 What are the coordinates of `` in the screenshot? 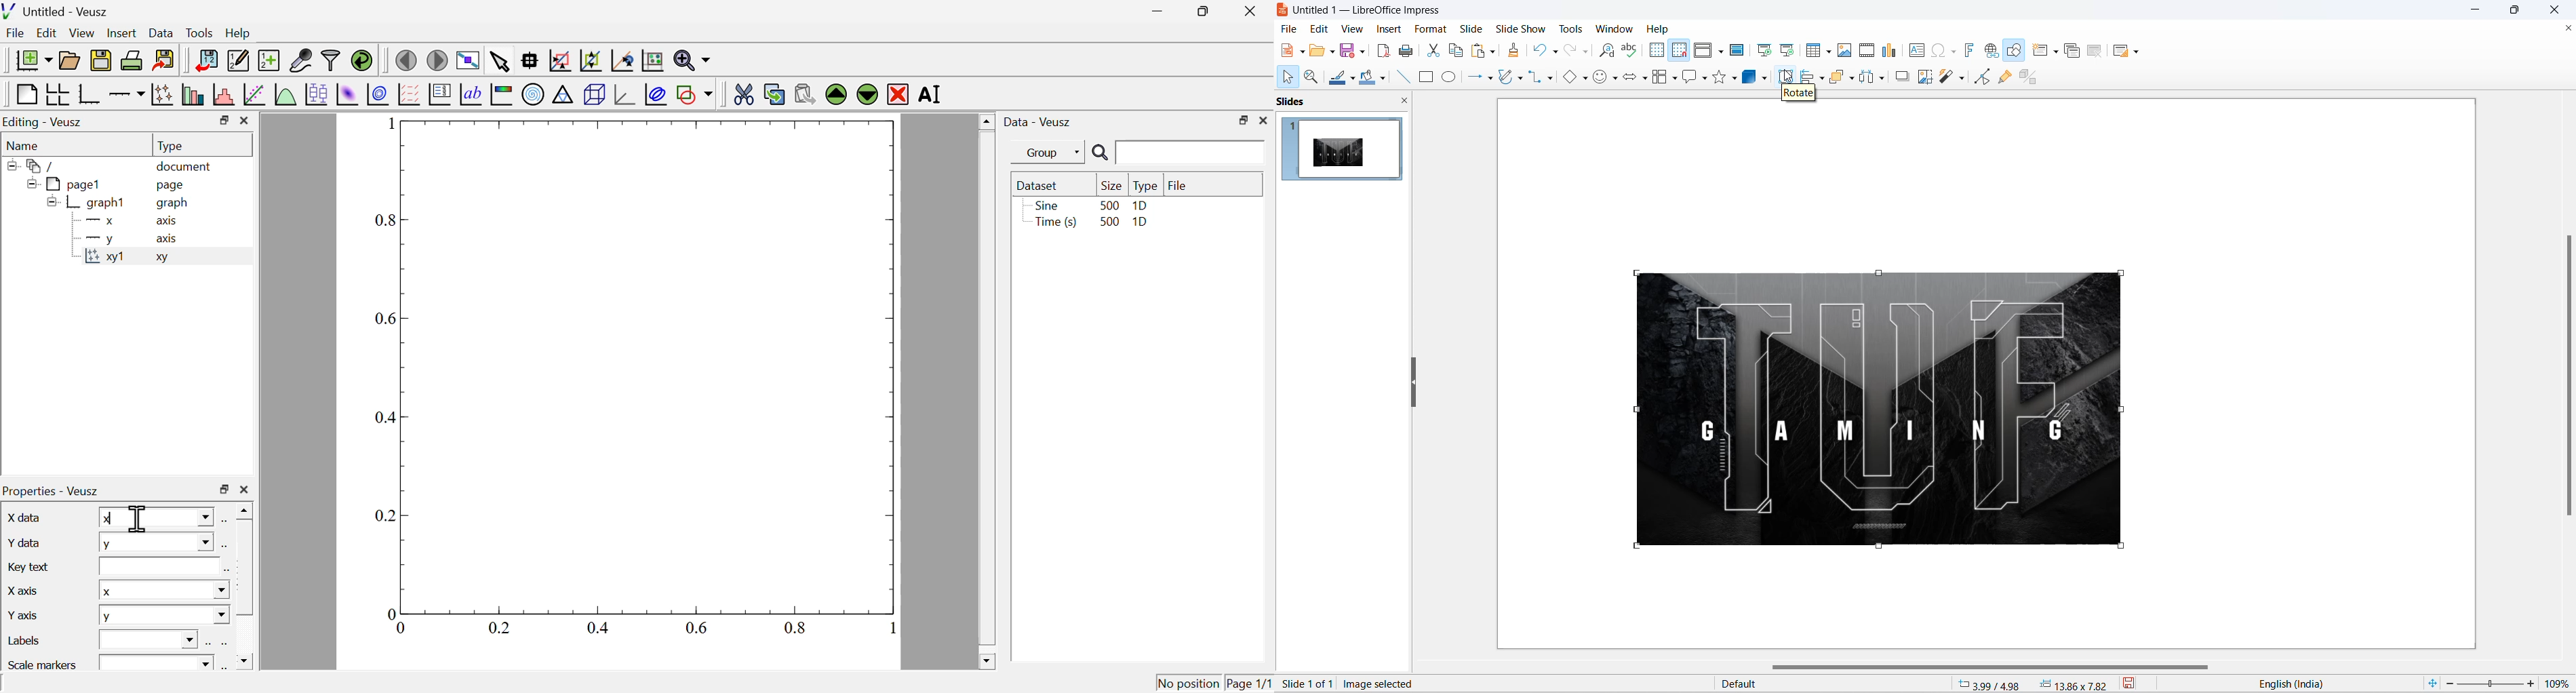 It's located at (1291, 29).